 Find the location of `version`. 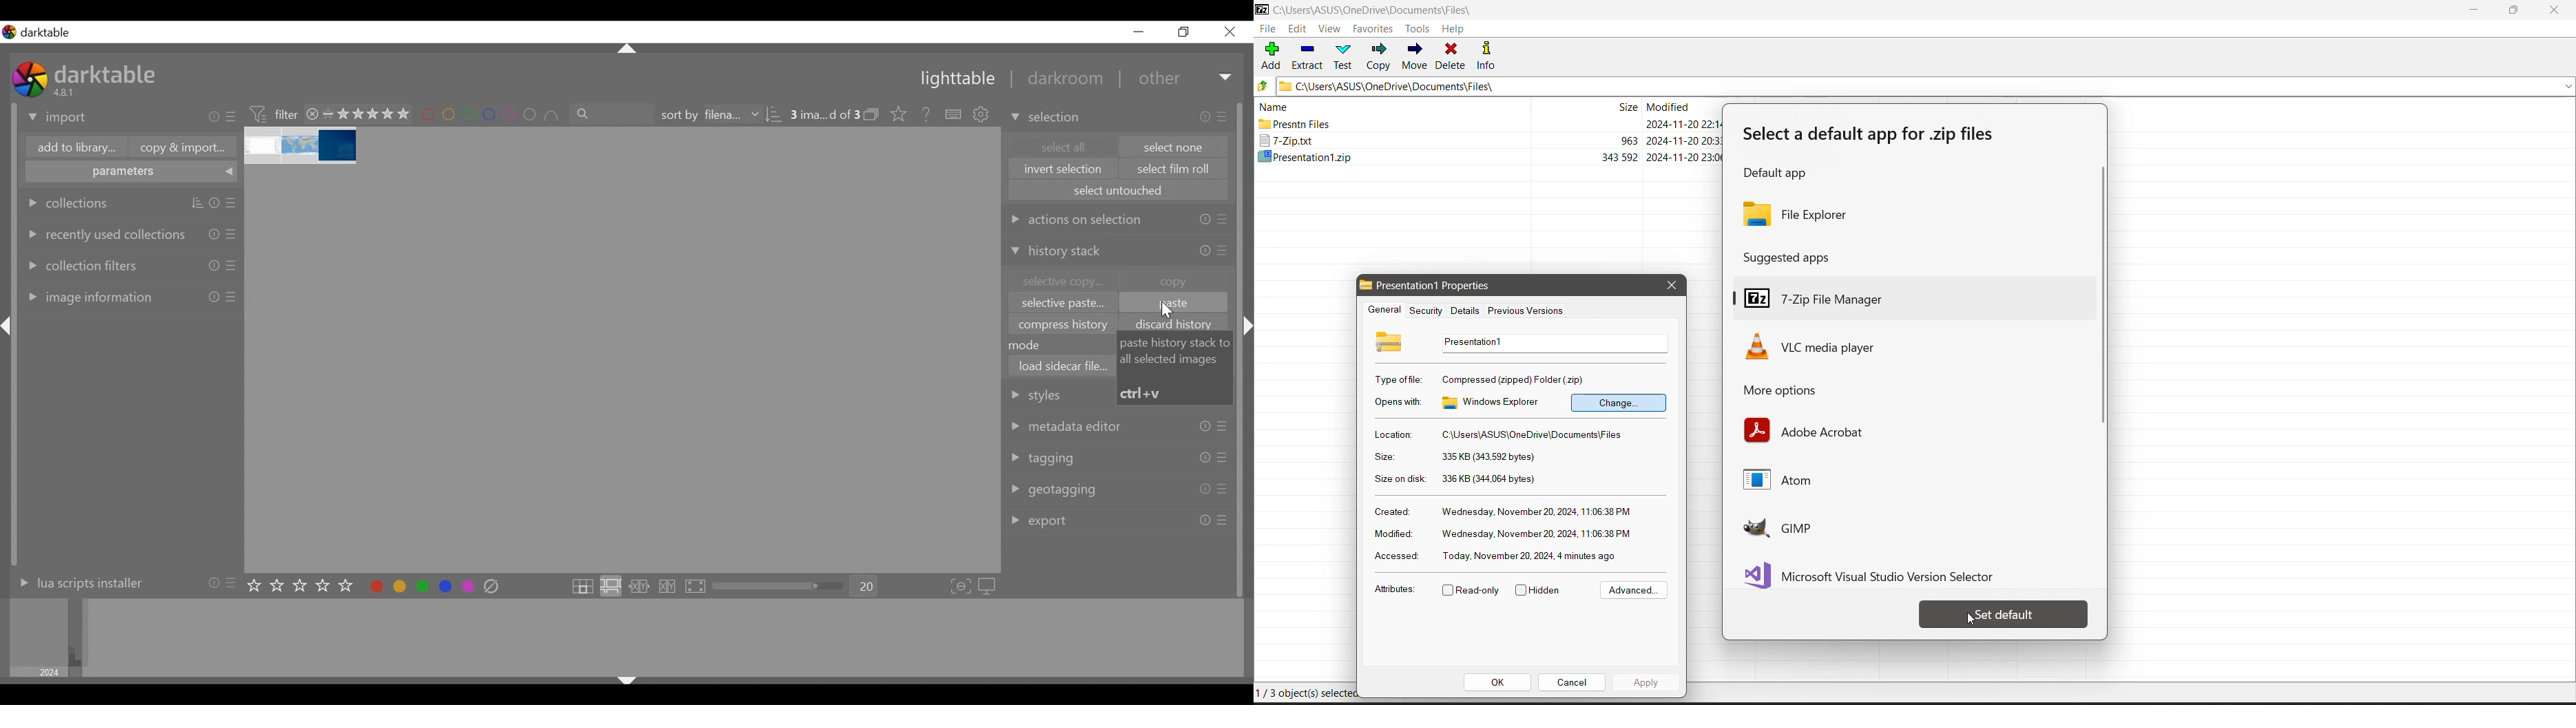

version is located at coordinates (66, 92).